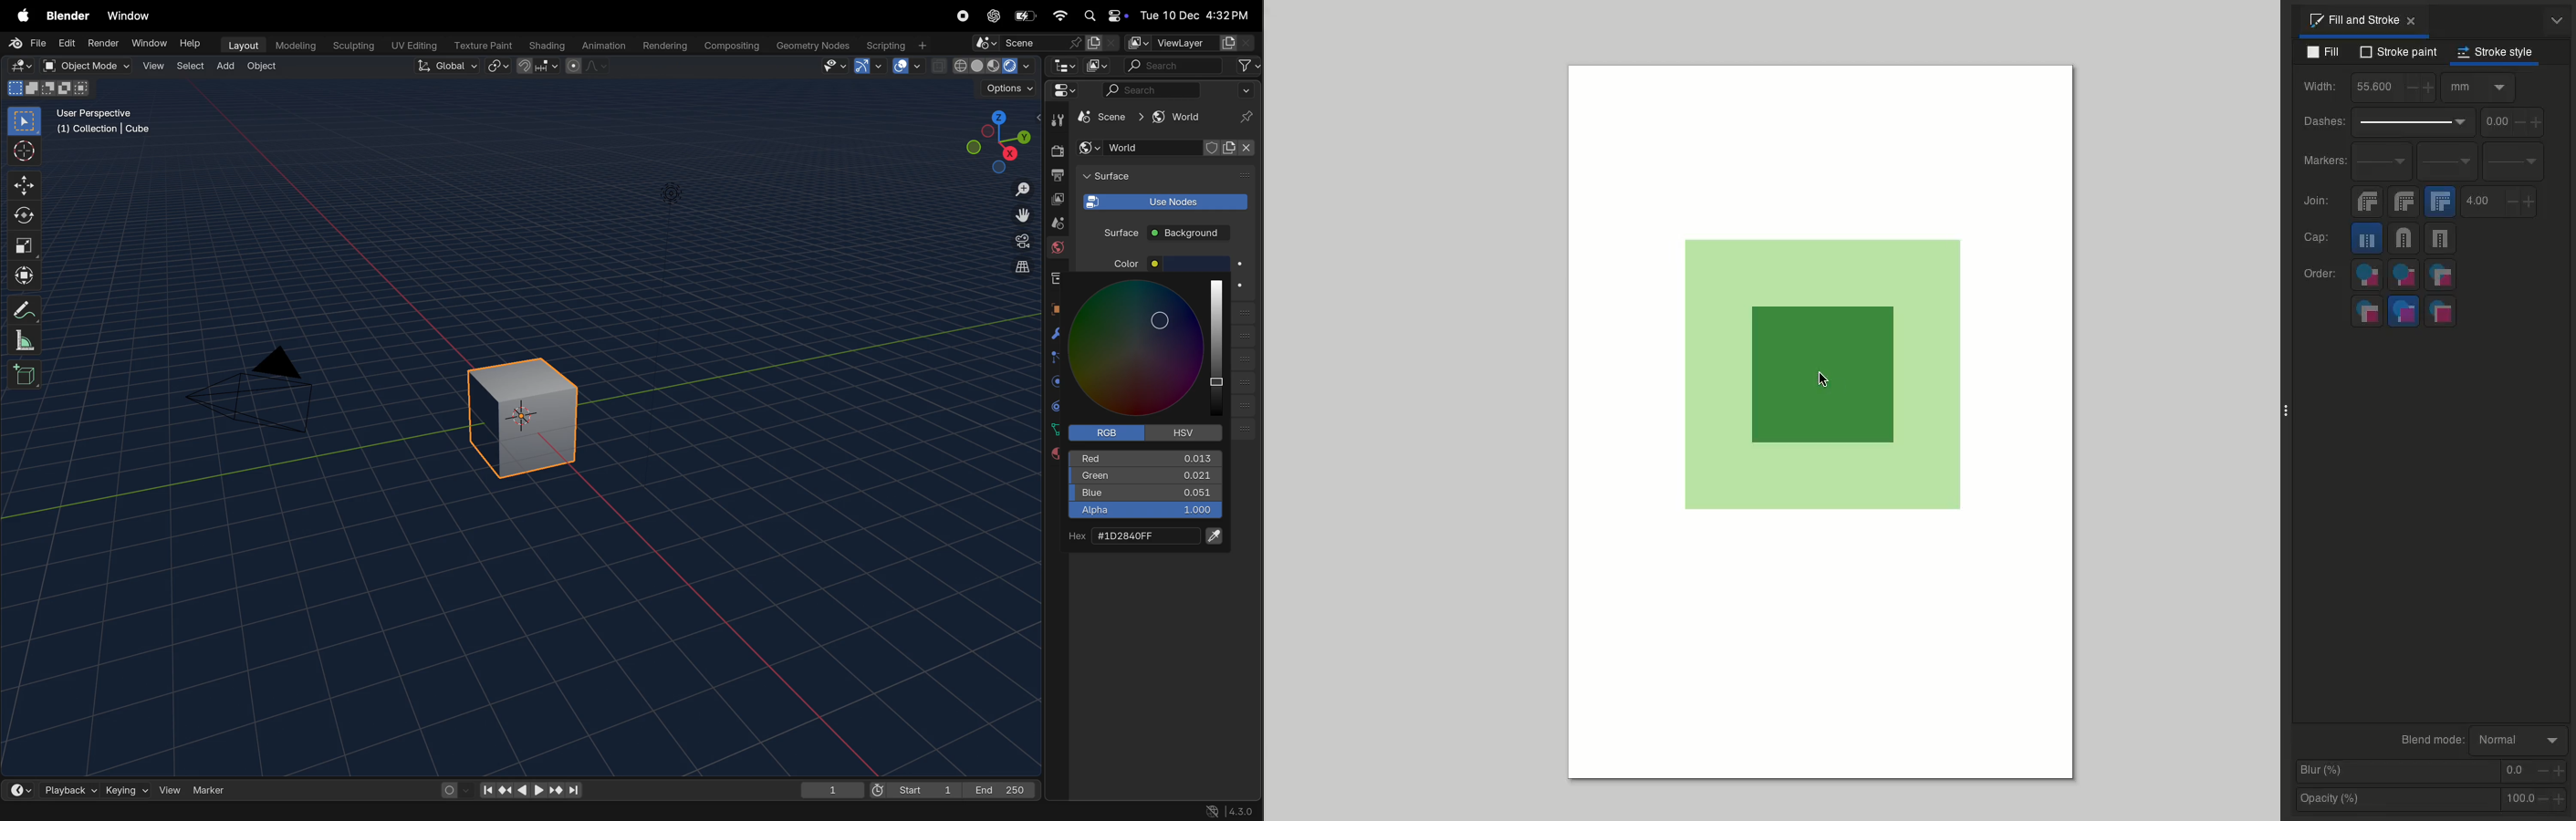 The height and width of the screenshot is (840, 2576). Describe the element at coordinates (187, 67) in the screenshot. I see `select` at that location.